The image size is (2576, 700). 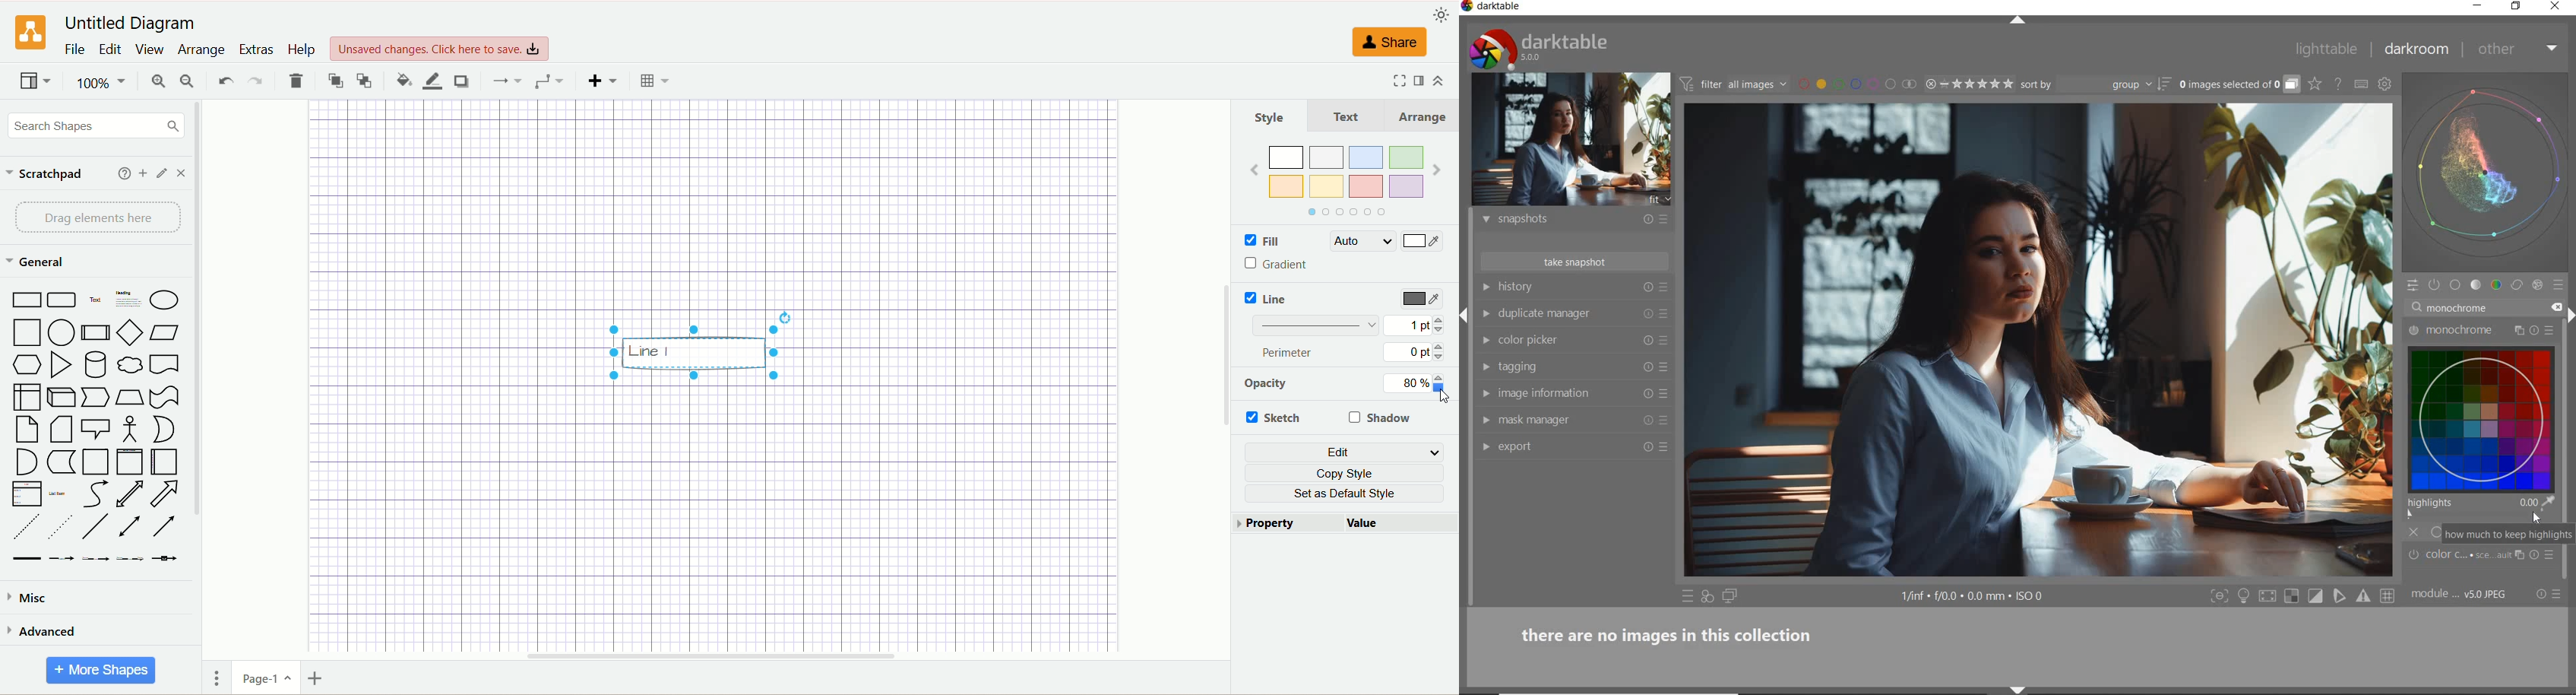 I want to click on off, so click(x=2414, y=532).